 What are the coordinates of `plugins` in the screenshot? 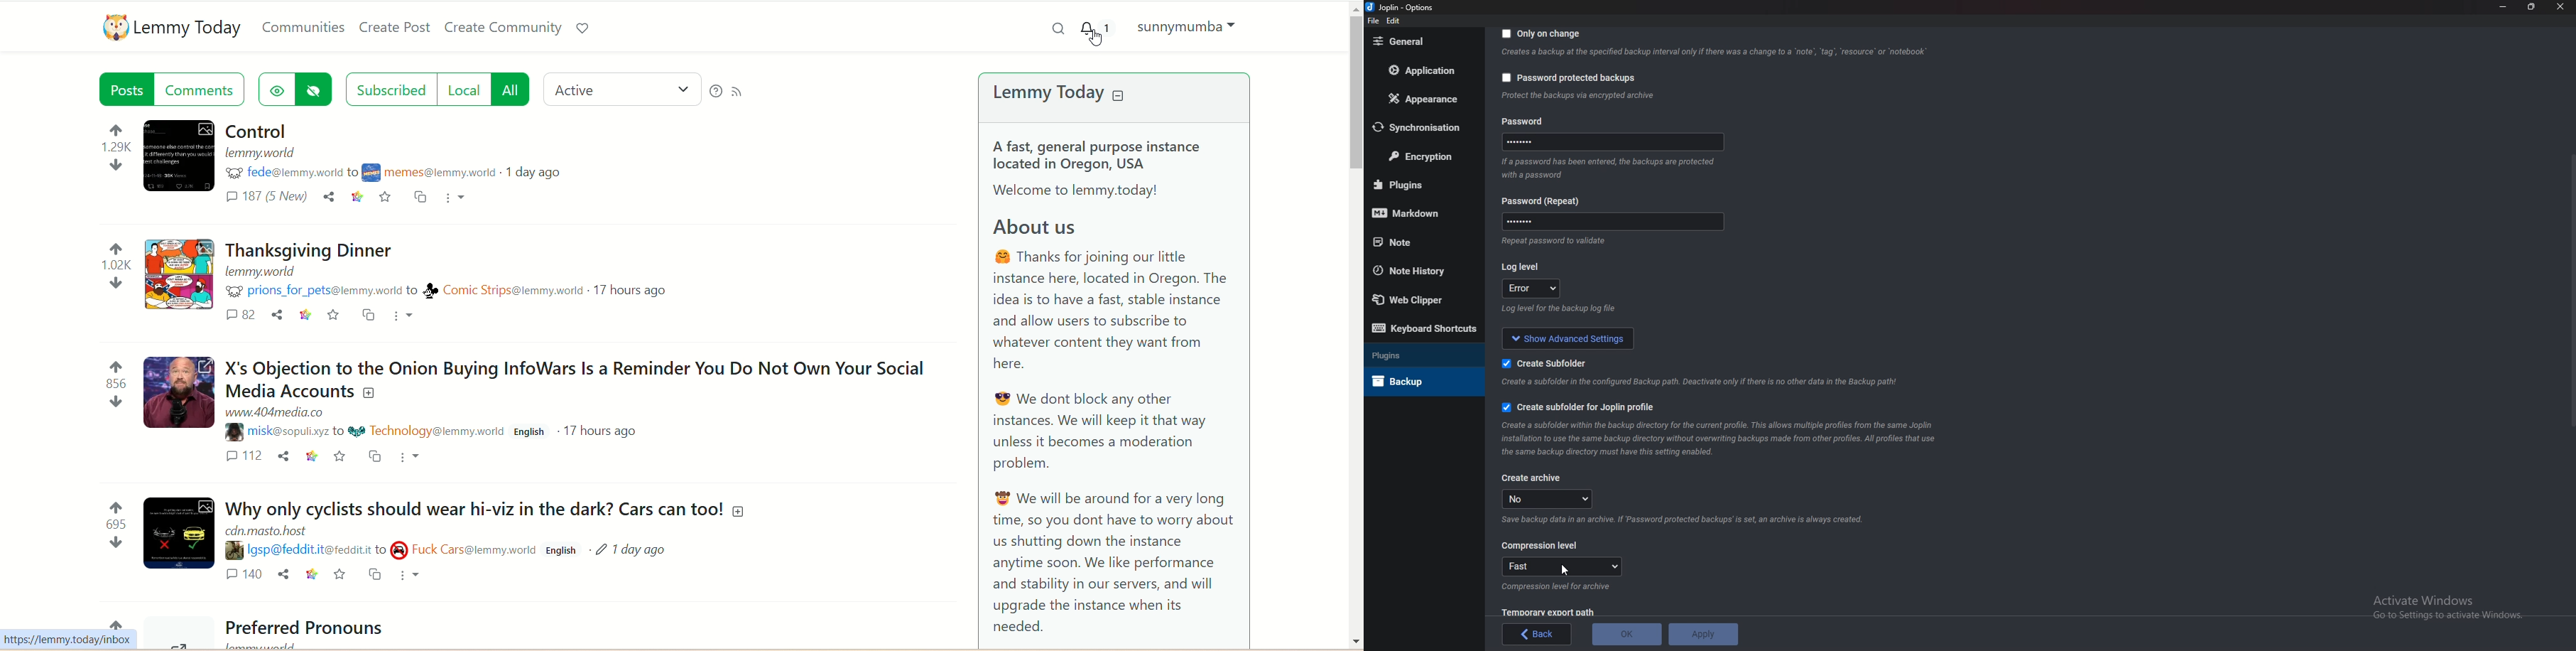 It's located at (1417, 184).